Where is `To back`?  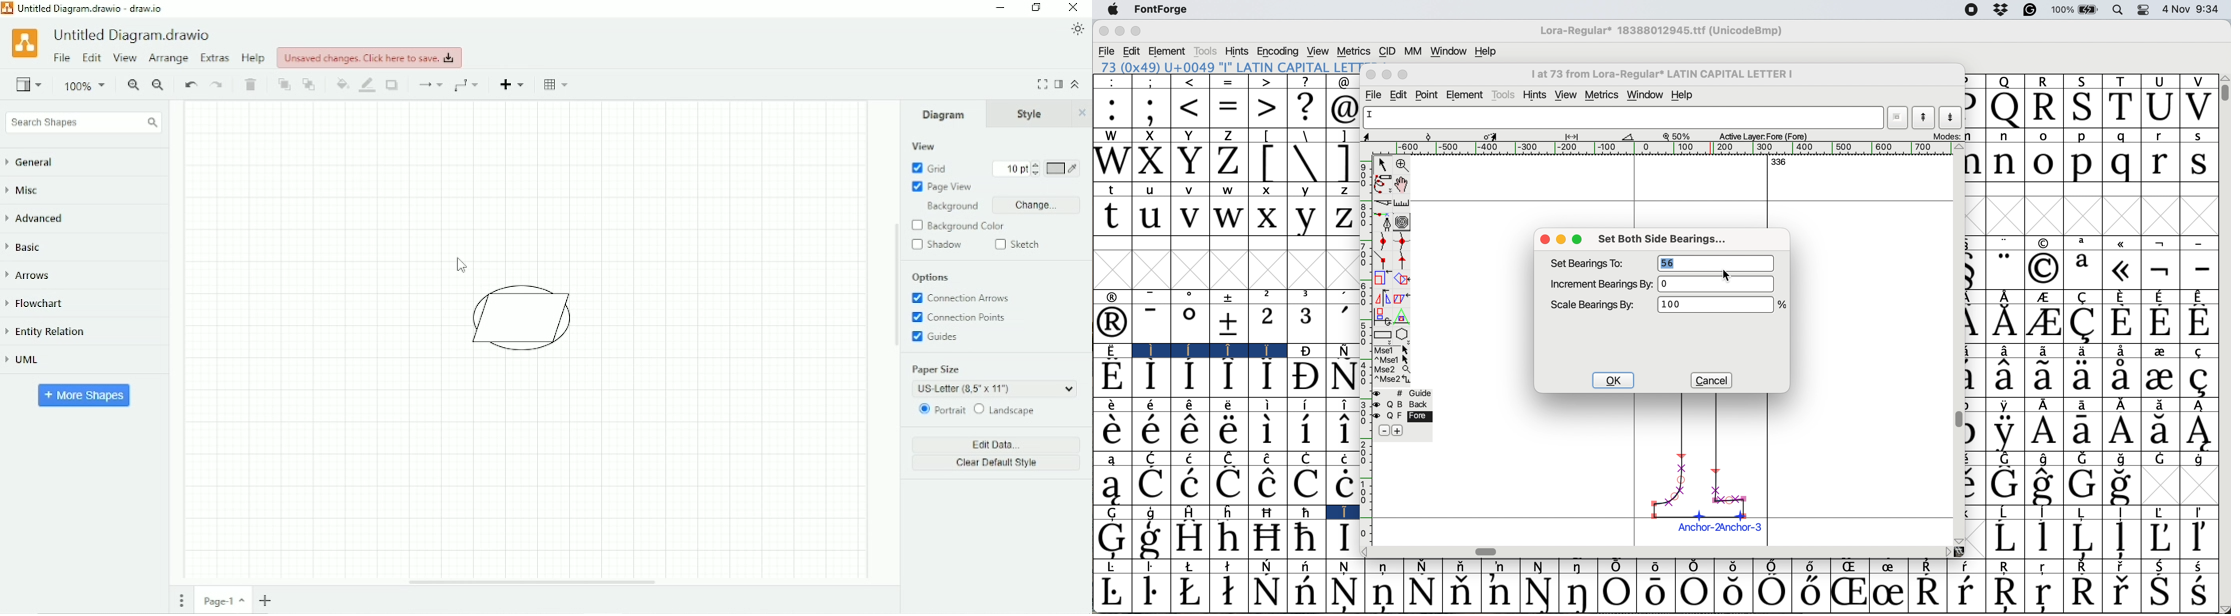 To back is located at coordinates (310, 84).